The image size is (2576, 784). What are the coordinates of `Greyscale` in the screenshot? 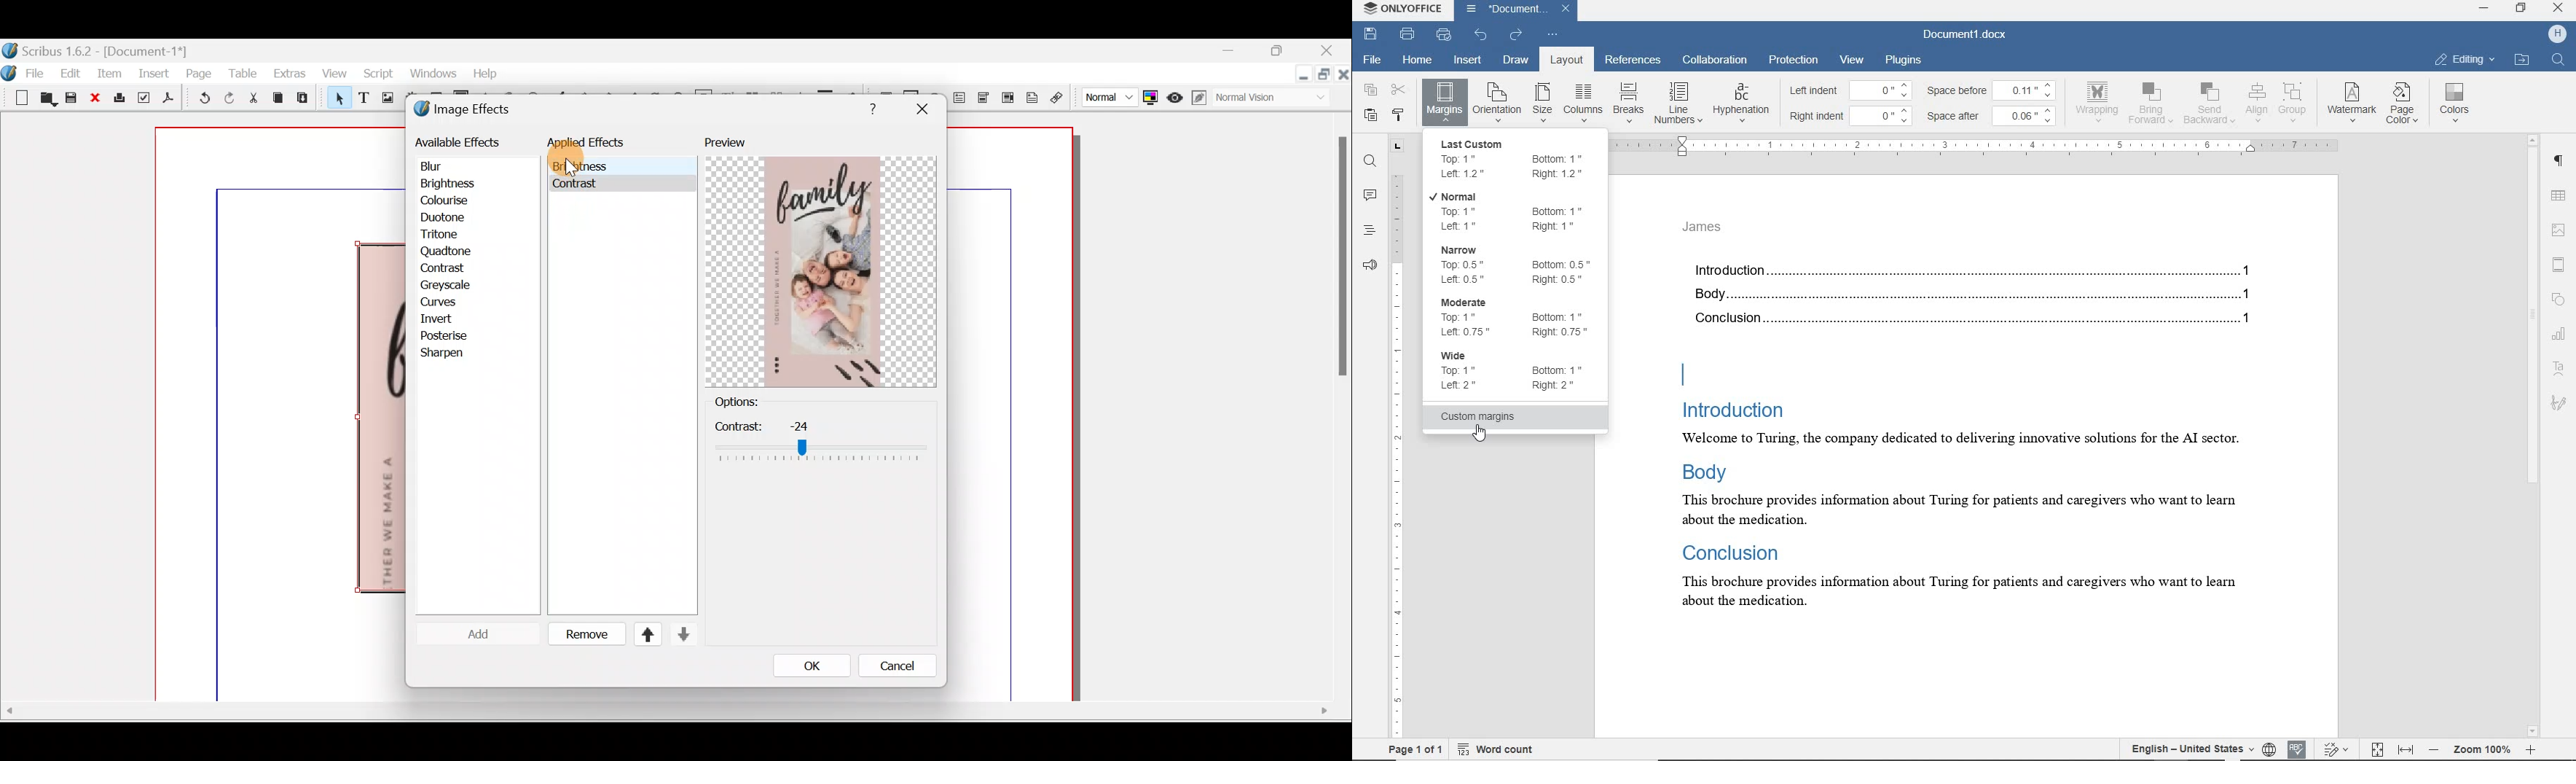 It's located at (450, 285).